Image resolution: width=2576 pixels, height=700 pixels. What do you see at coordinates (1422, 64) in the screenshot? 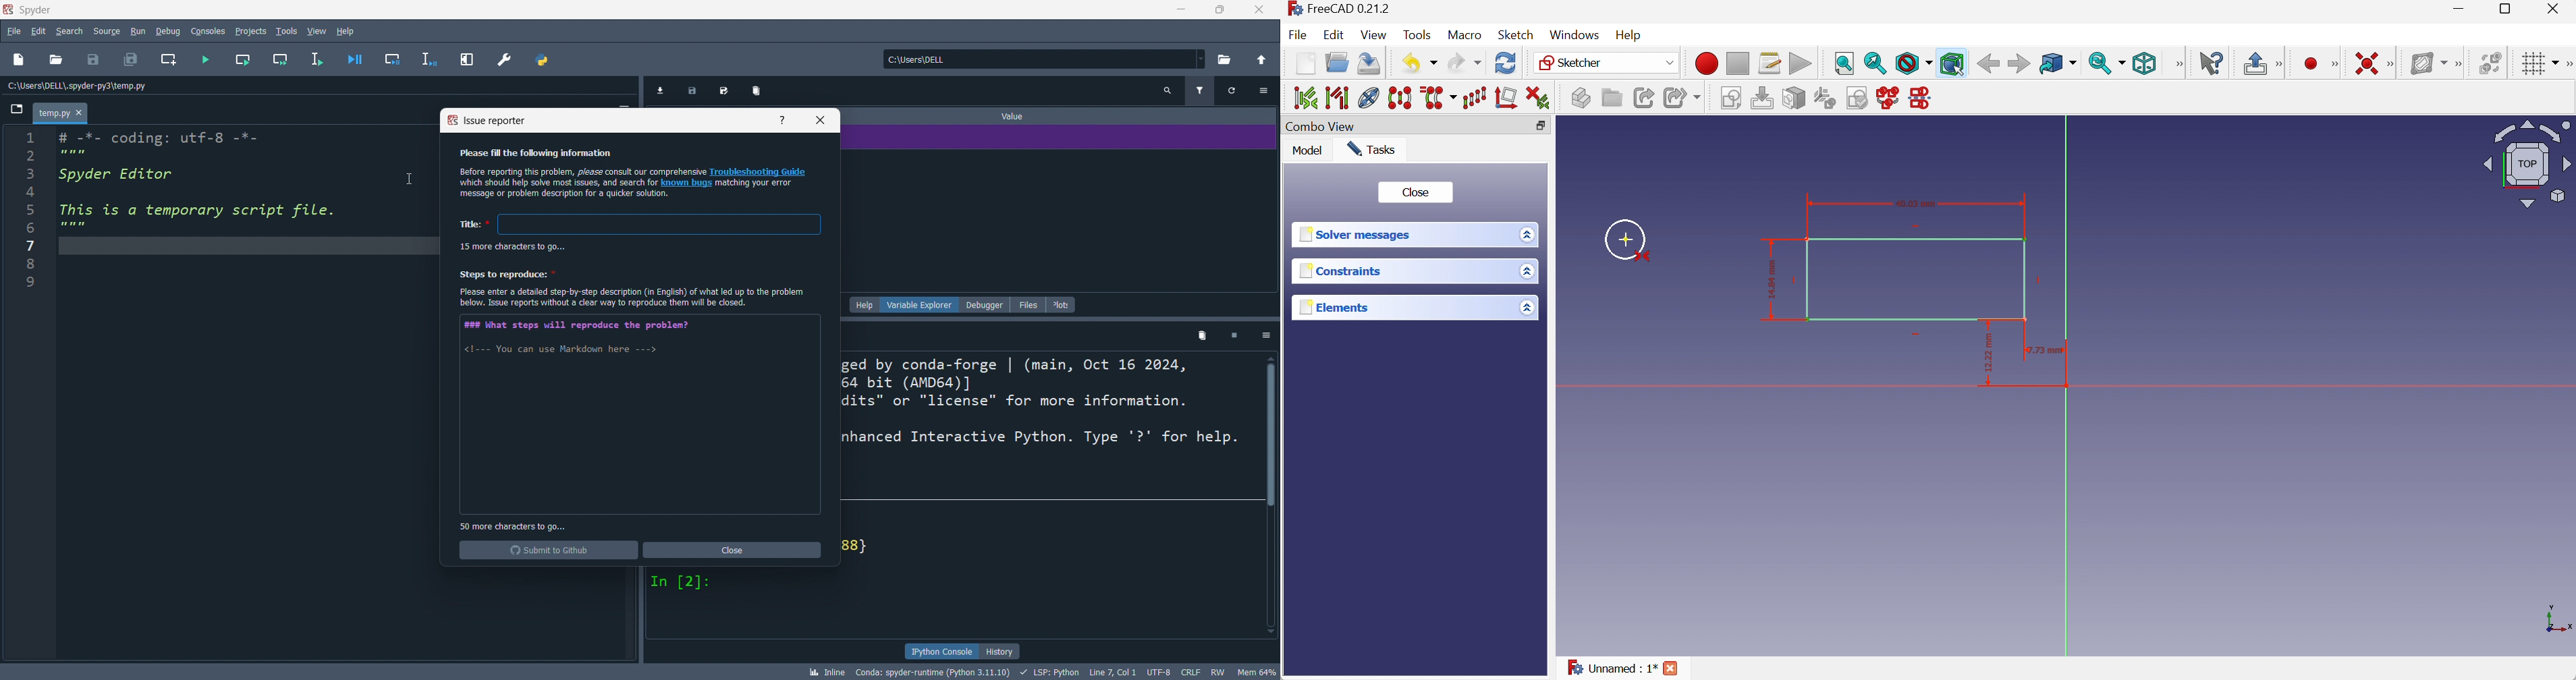
I see `Undo` at bounding box center [1422, 64].